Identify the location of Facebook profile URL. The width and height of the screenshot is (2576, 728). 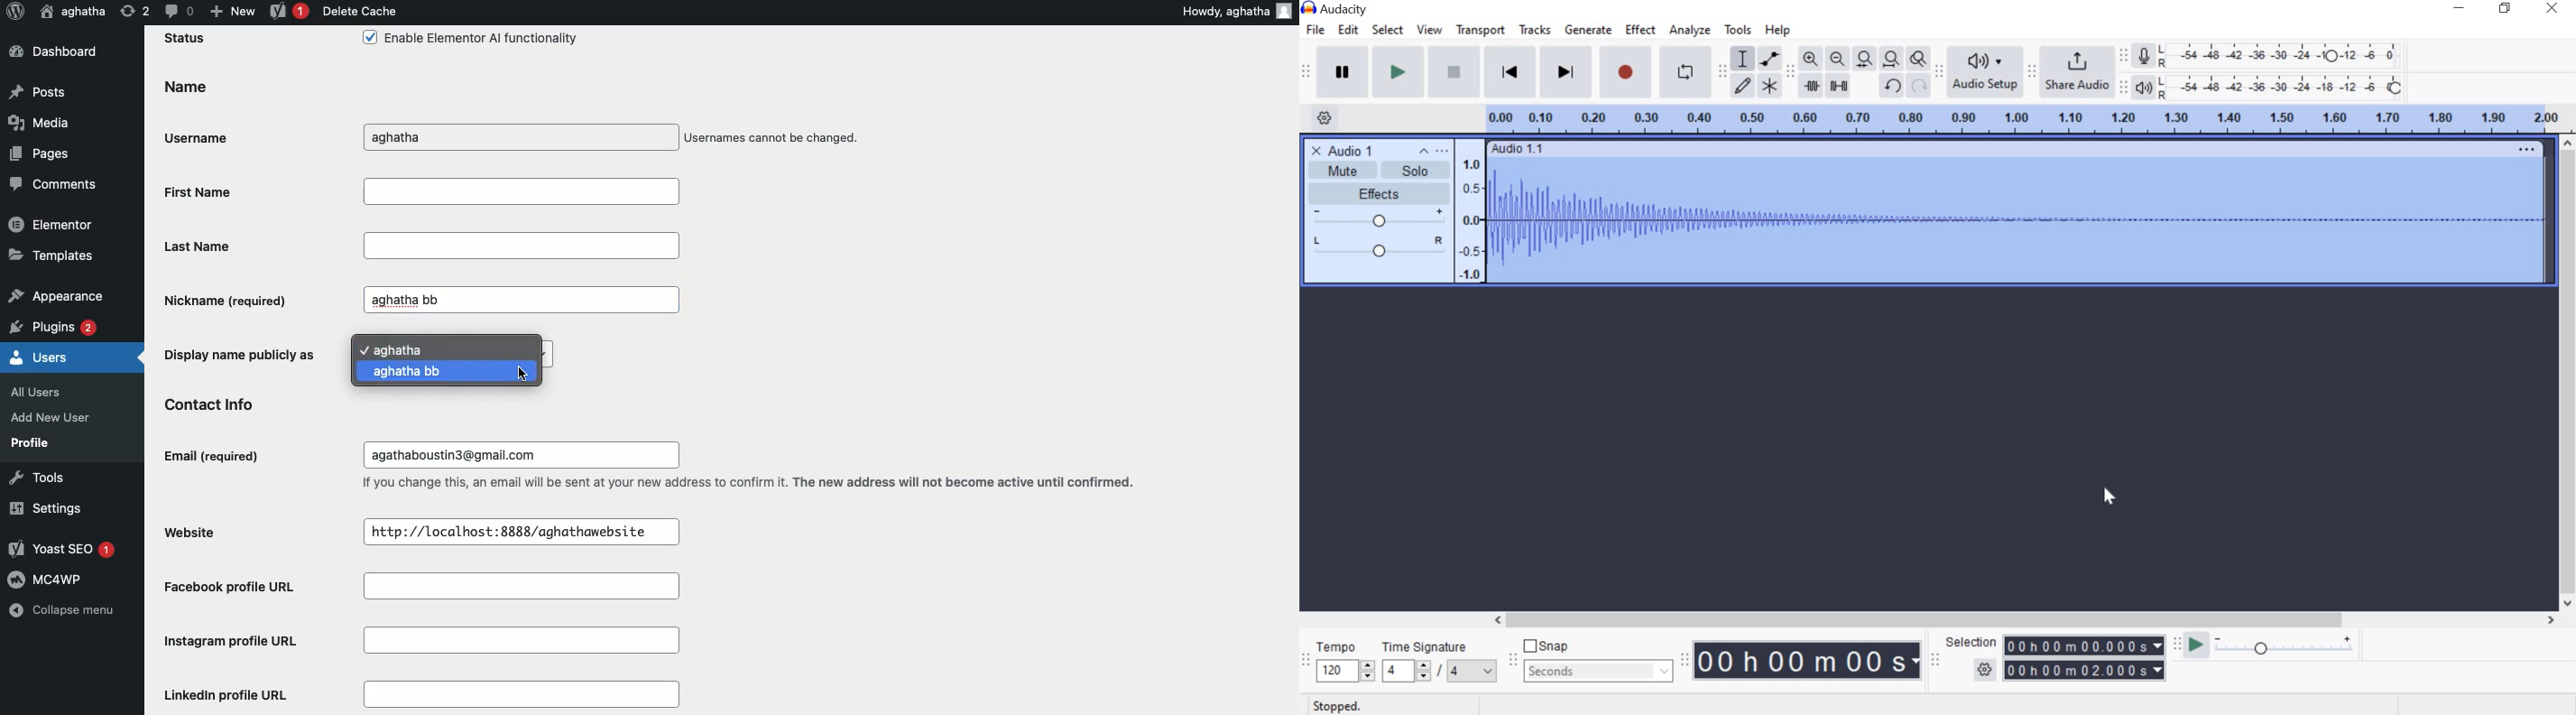
(429, 589).